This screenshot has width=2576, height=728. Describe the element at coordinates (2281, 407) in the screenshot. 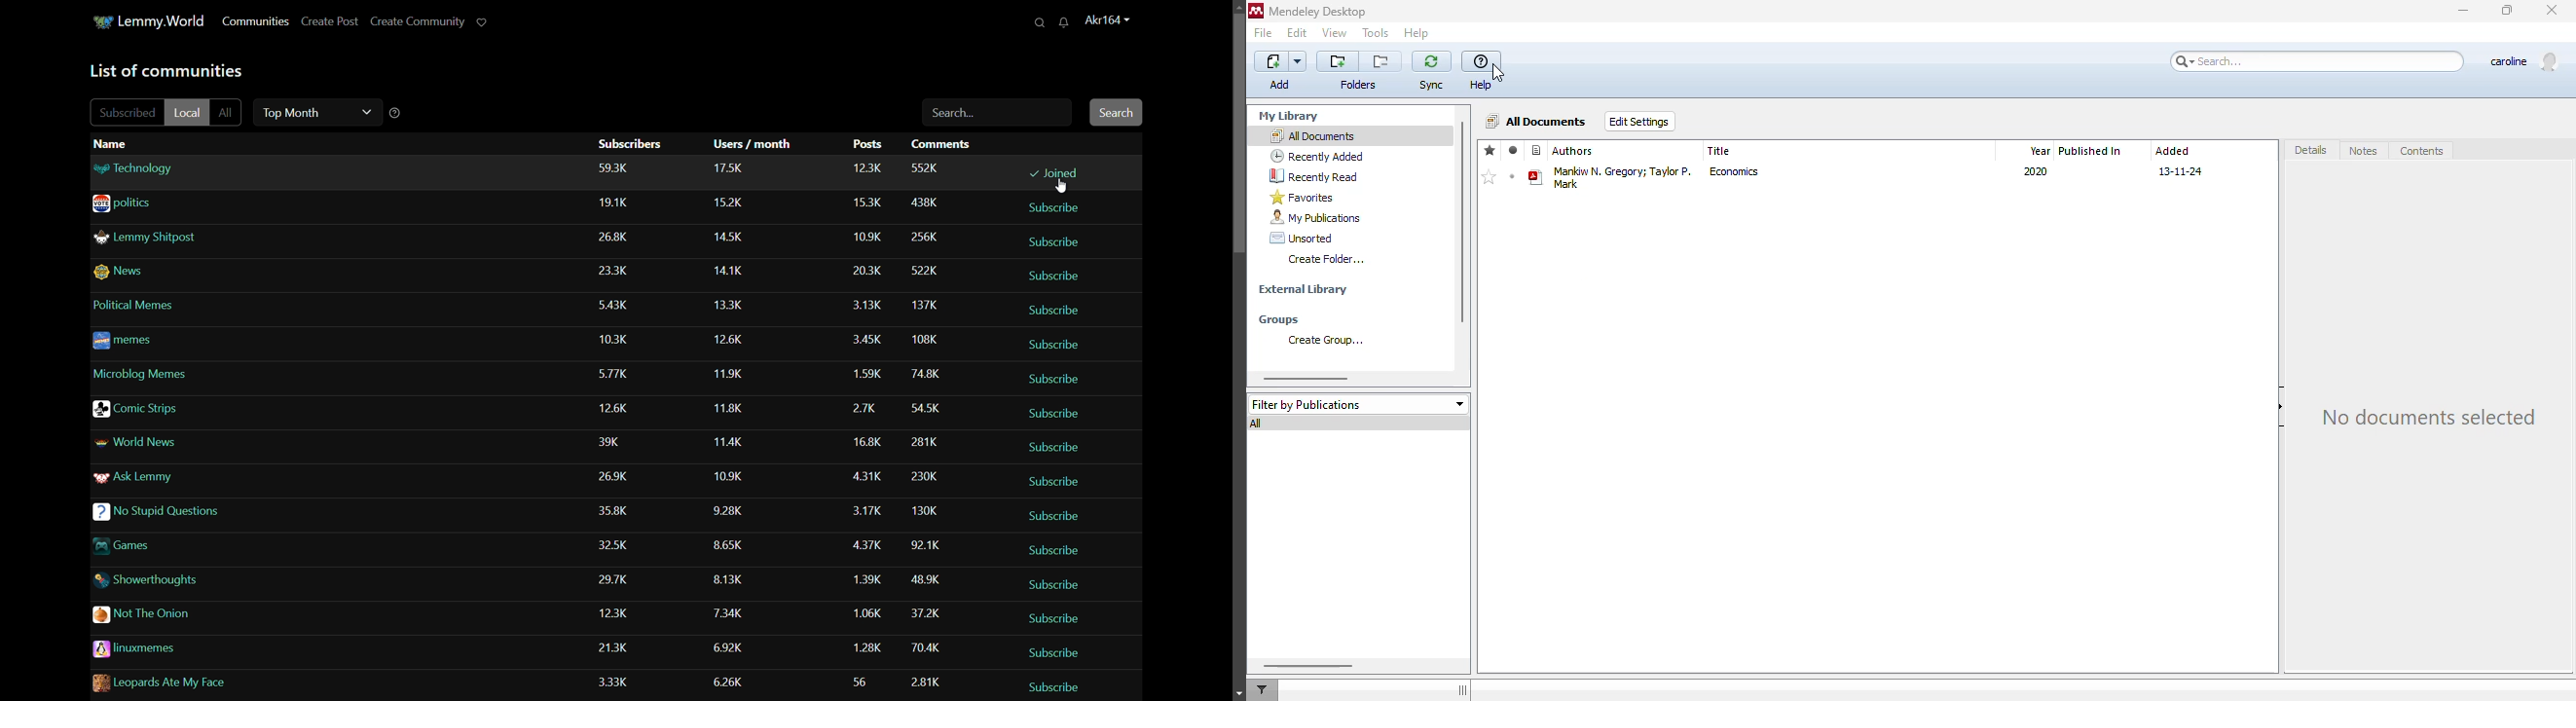

I see `hide` at that location.